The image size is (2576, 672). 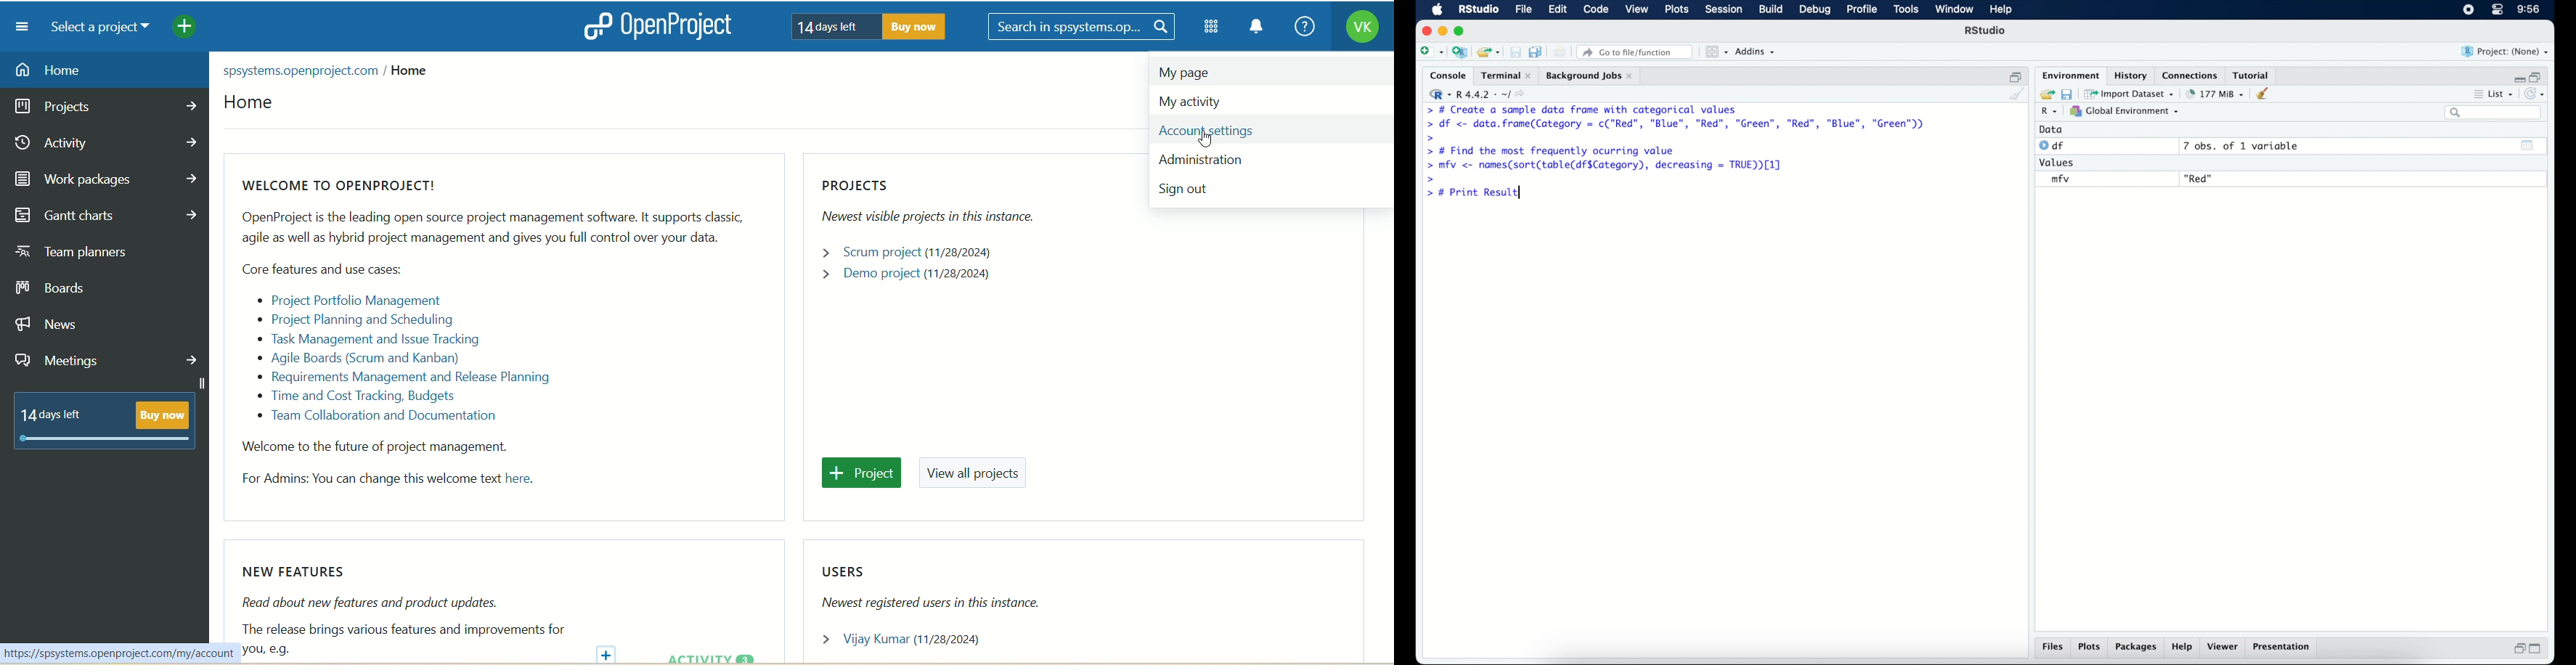 I want to click on addins, so click(x=1757, y=52).